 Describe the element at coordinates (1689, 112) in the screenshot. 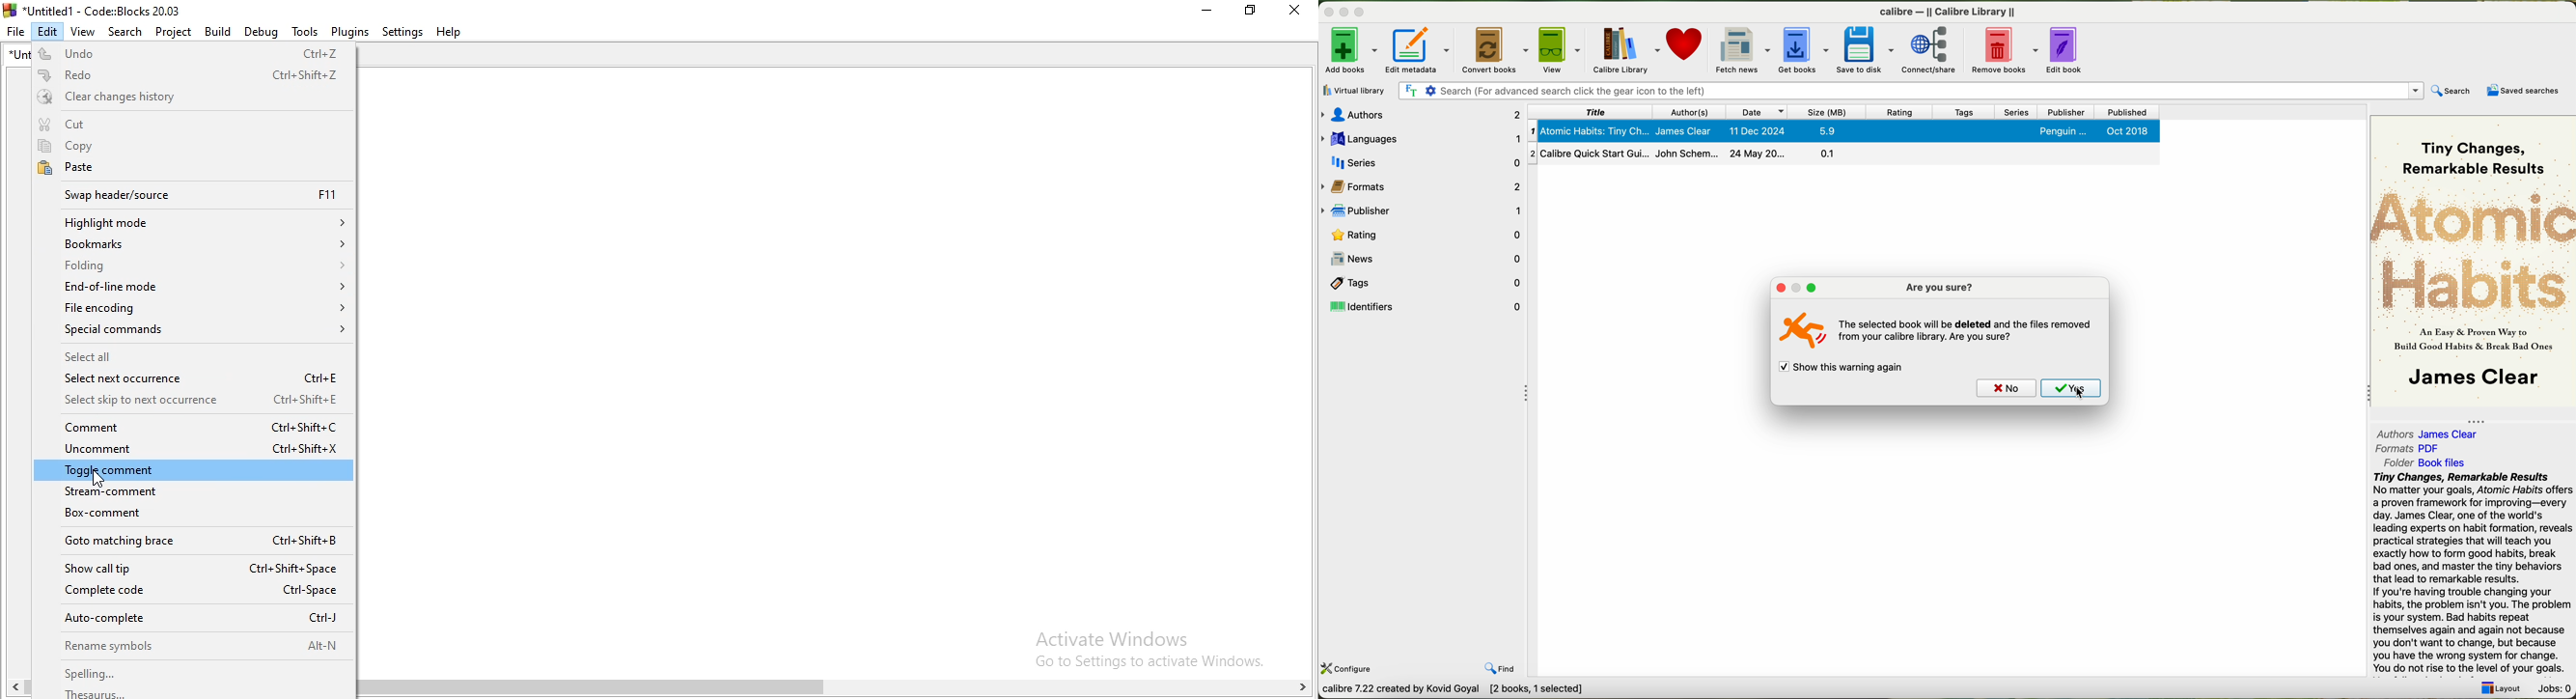

I see `author(s)` at that location.